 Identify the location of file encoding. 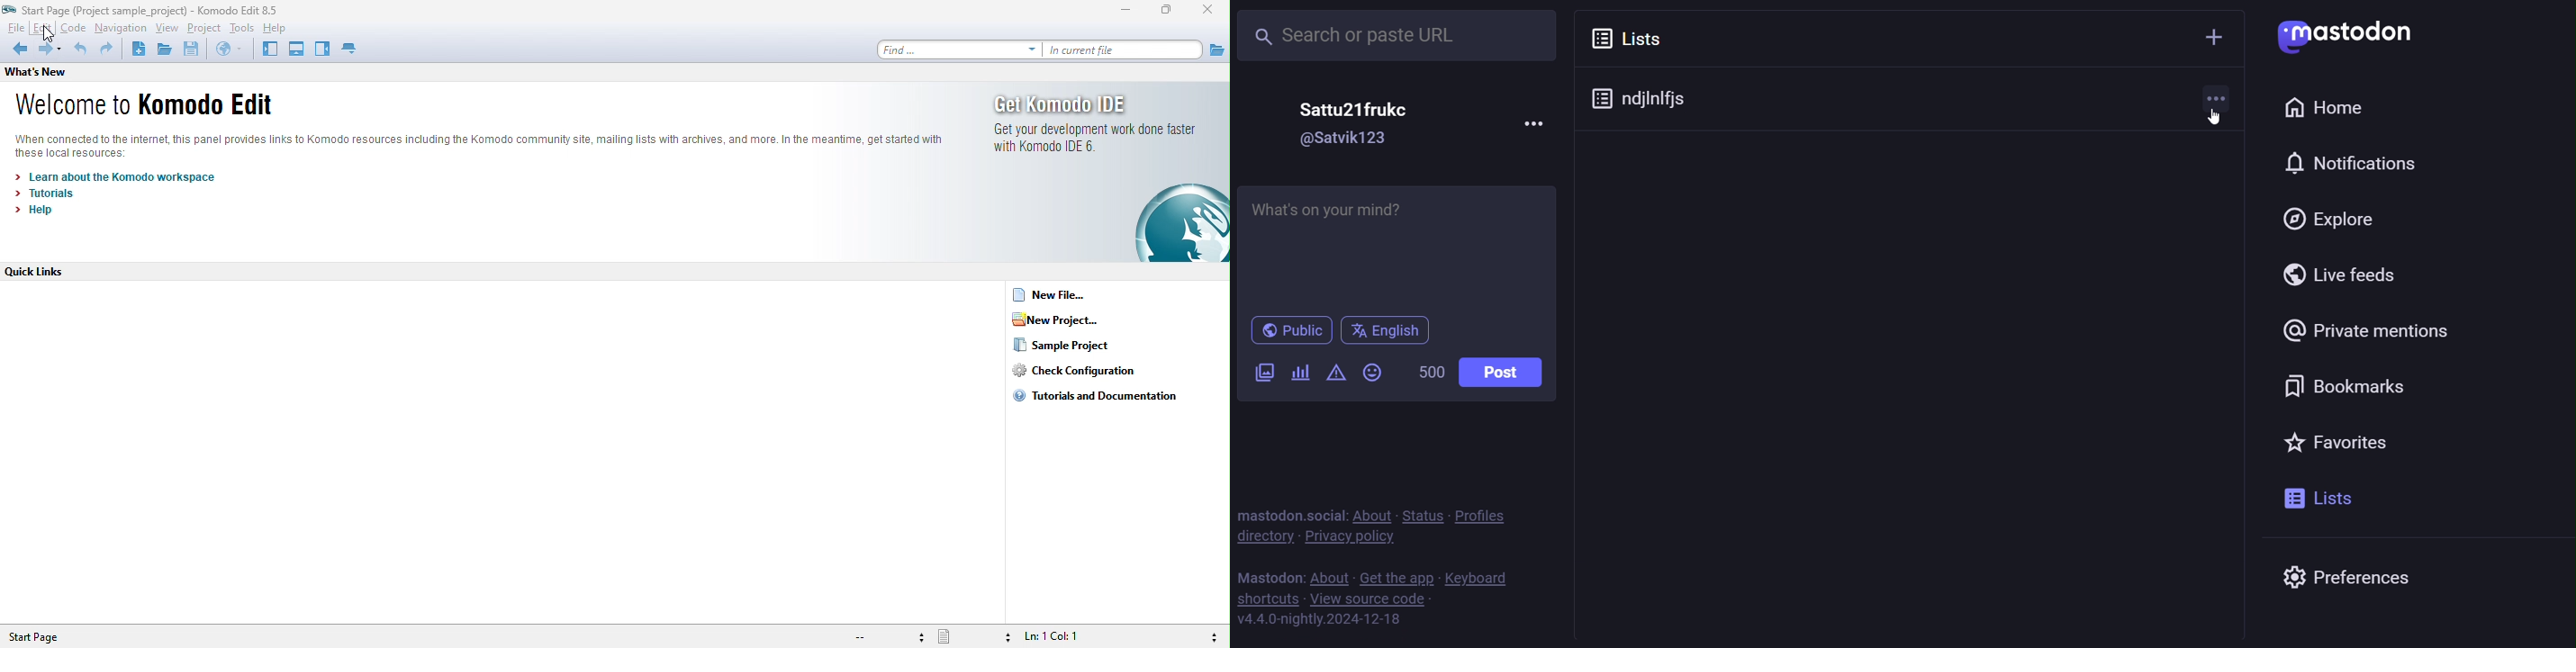
(887, 637).